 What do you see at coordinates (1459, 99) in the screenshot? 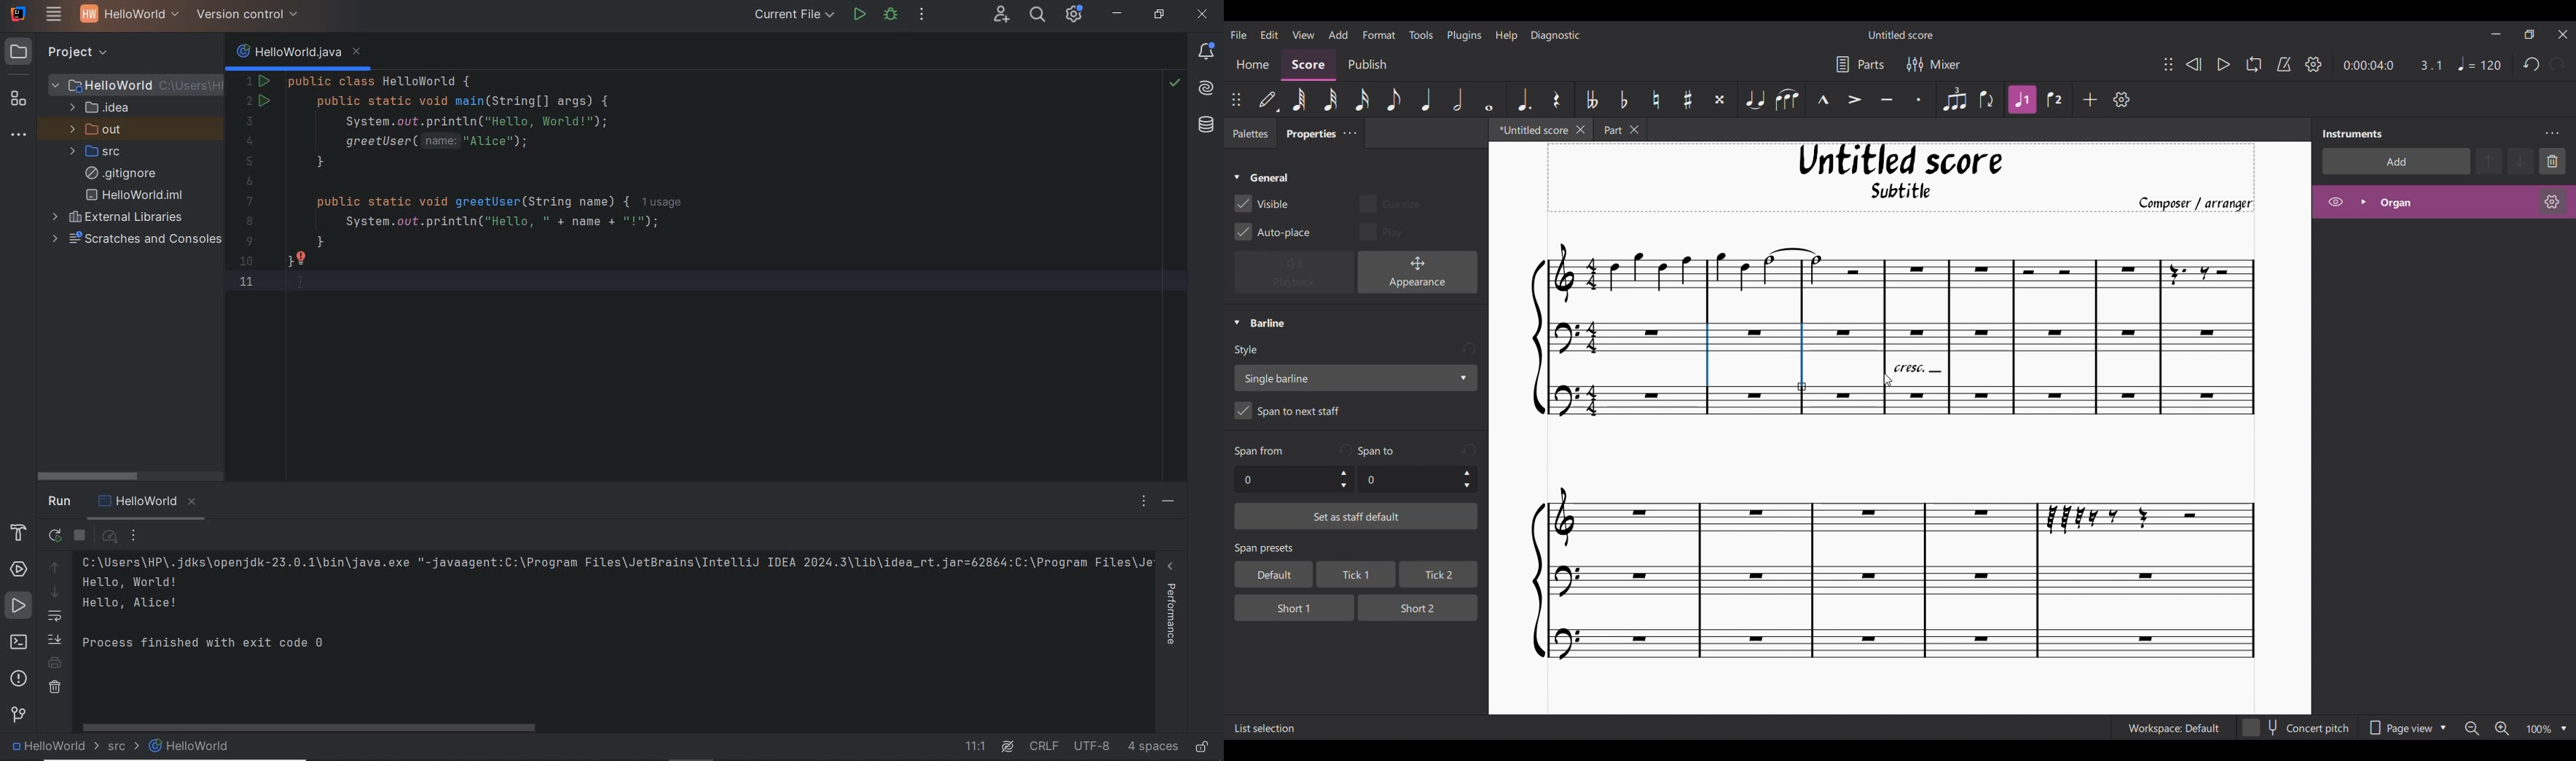
I see `Half note` at bounding box center [1459, 99].